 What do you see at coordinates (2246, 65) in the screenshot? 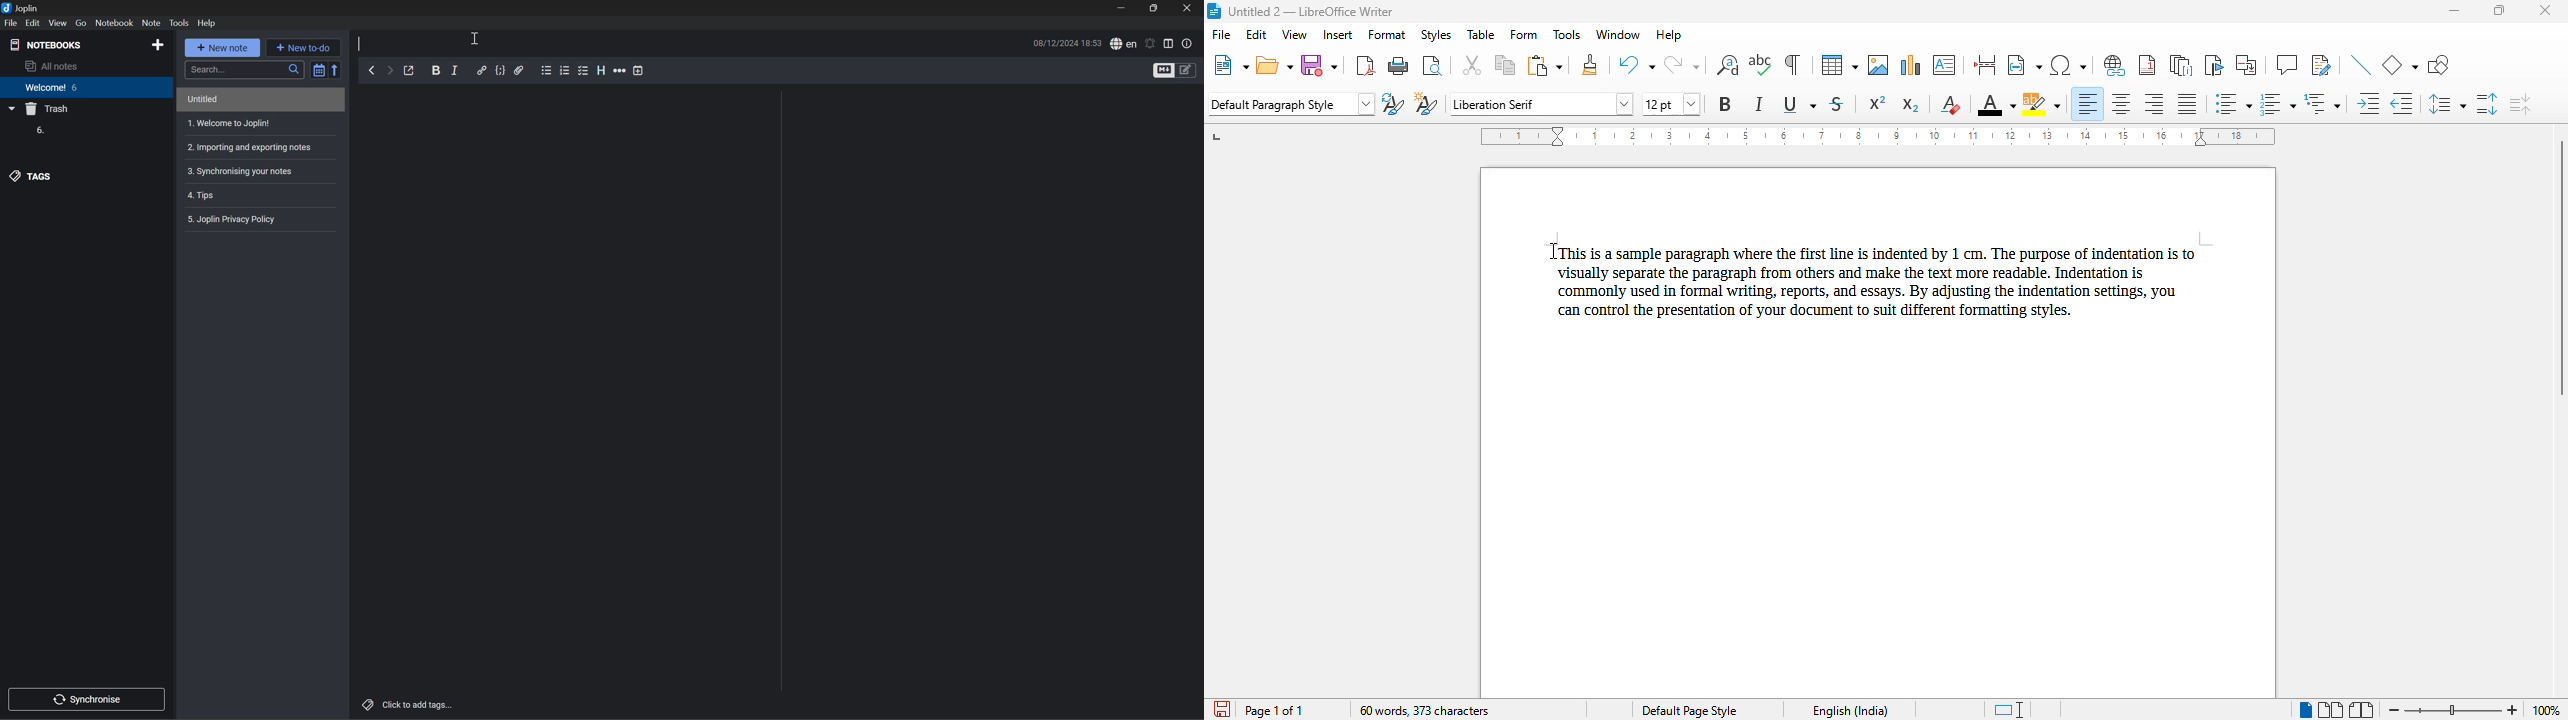
I see `insert cross-reference` at bounding box center [2246, 65].